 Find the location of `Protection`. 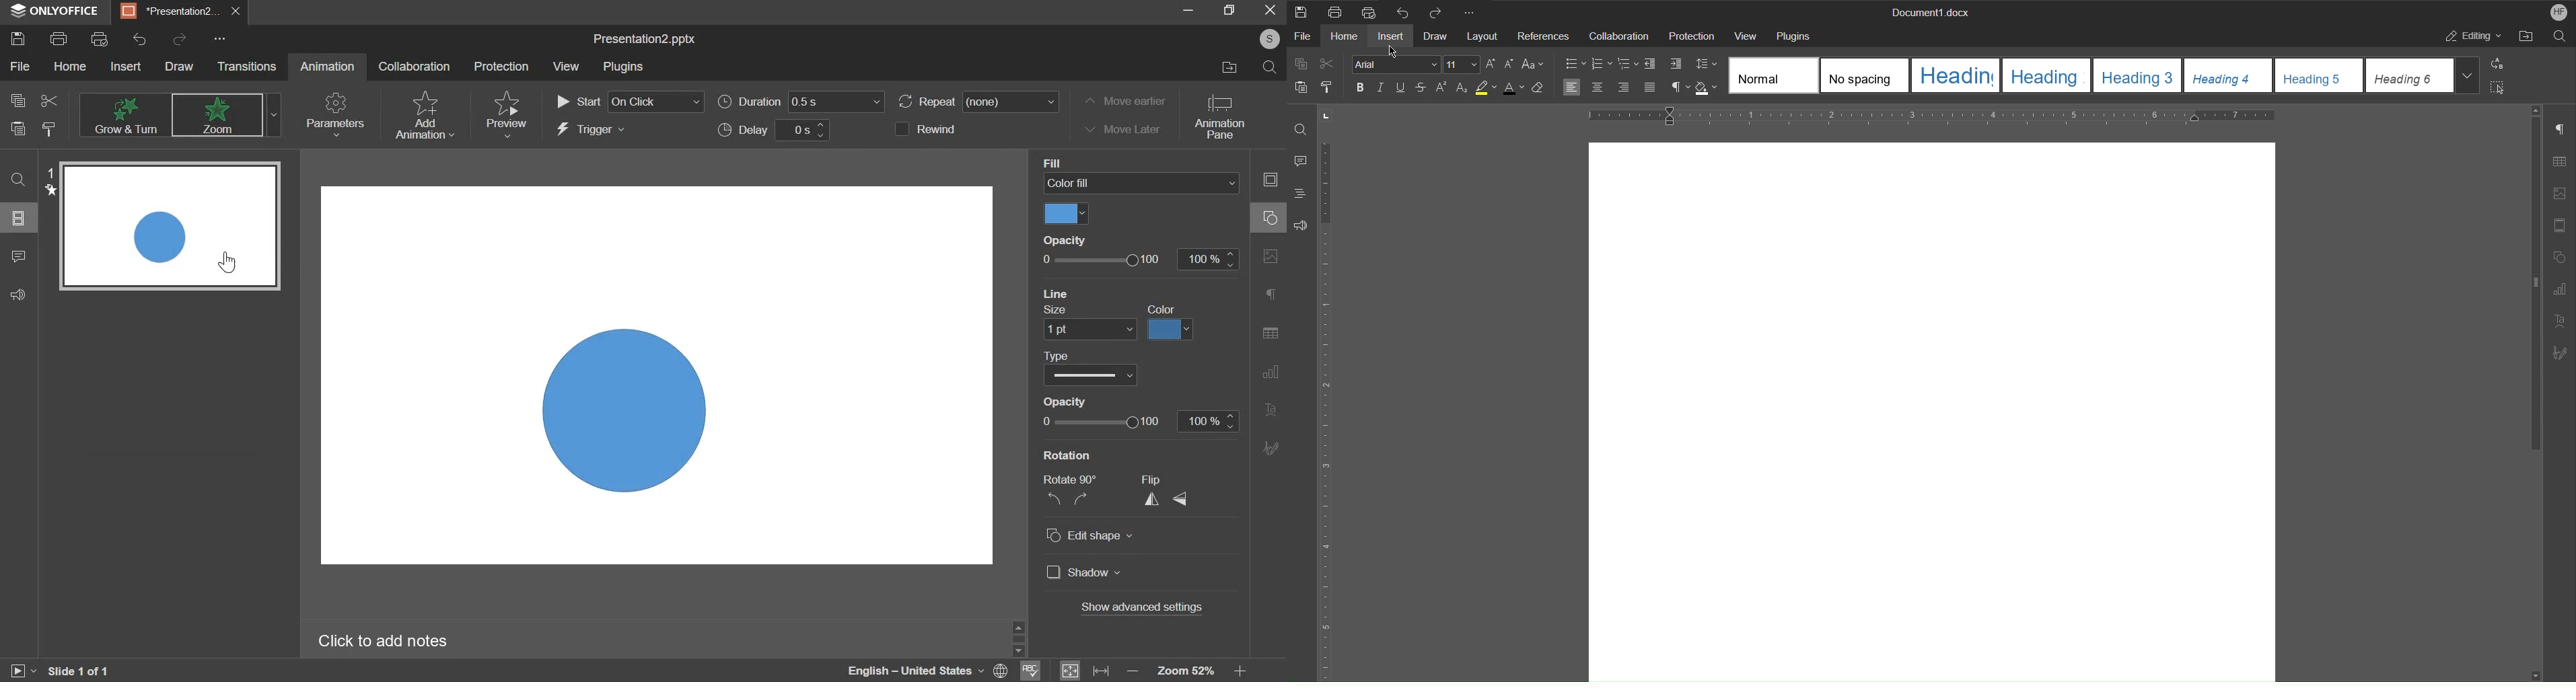

Protection is located at coordinates (1694, 35).